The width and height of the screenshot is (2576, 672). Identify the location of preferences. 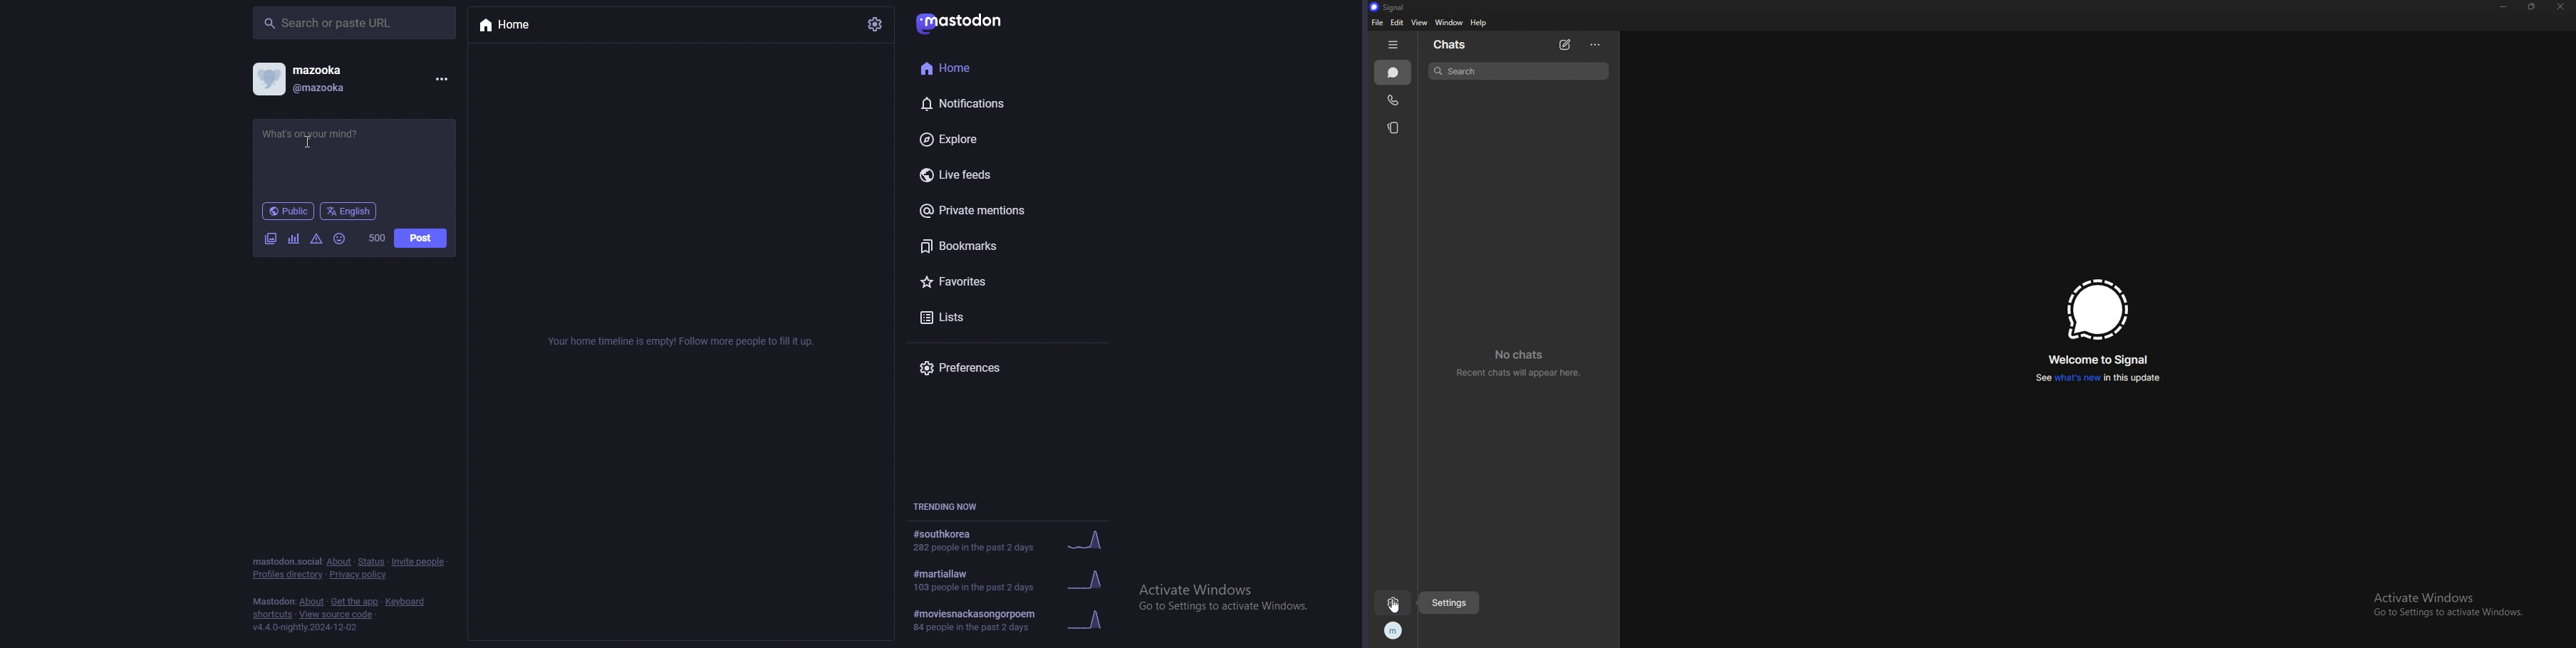
(987, 367).